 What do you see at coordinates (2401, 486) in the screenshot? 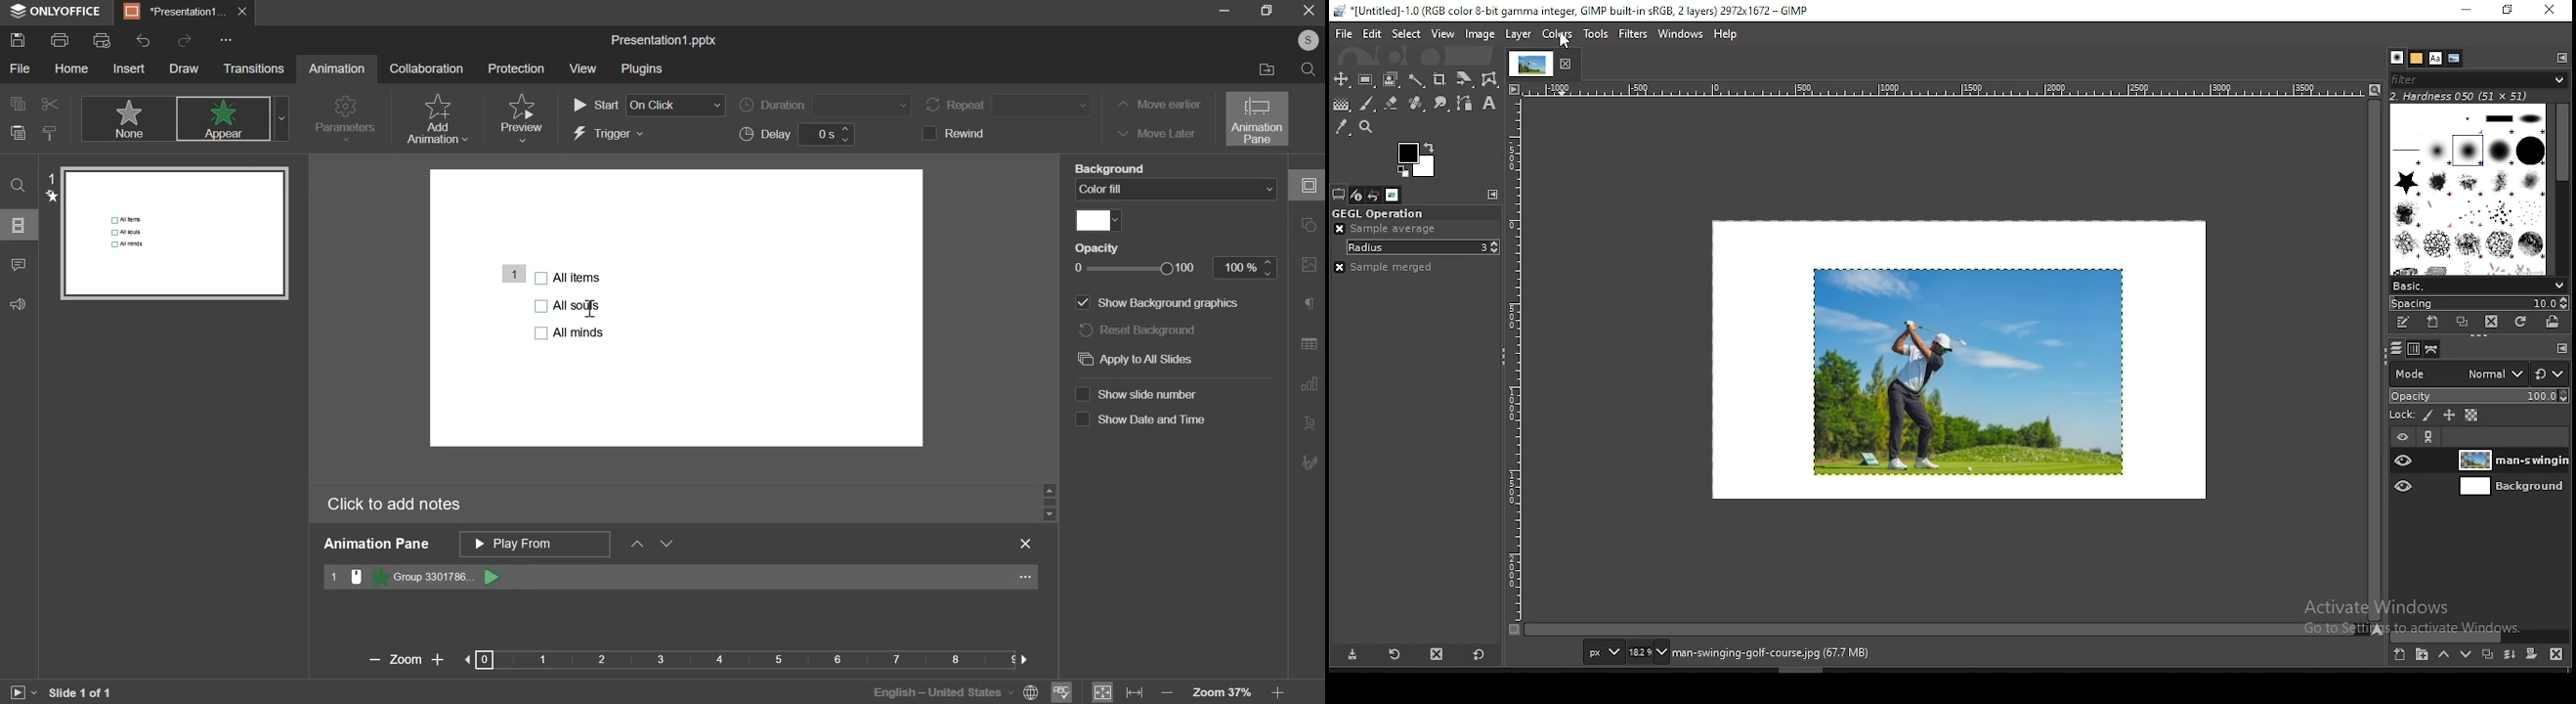
I see `layer visibility on/off` at bounding box center [2401, 486].